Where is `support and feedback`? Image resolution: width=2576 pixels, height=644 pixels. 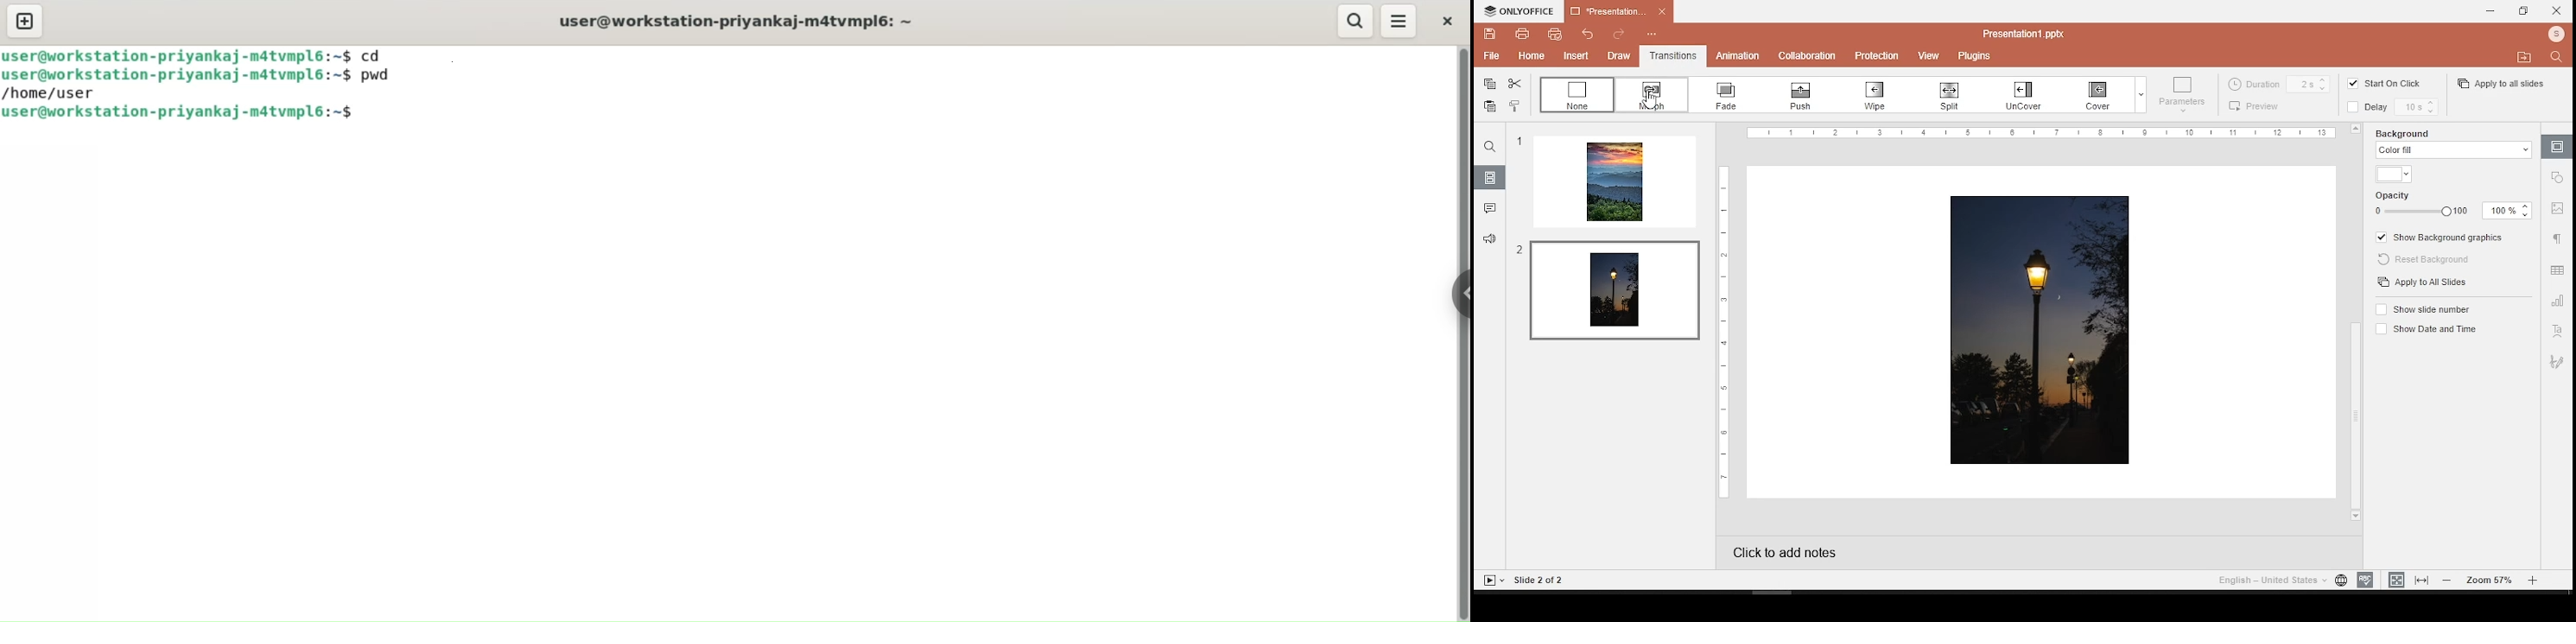 support and feedback is located at coordinates (1489, 238).